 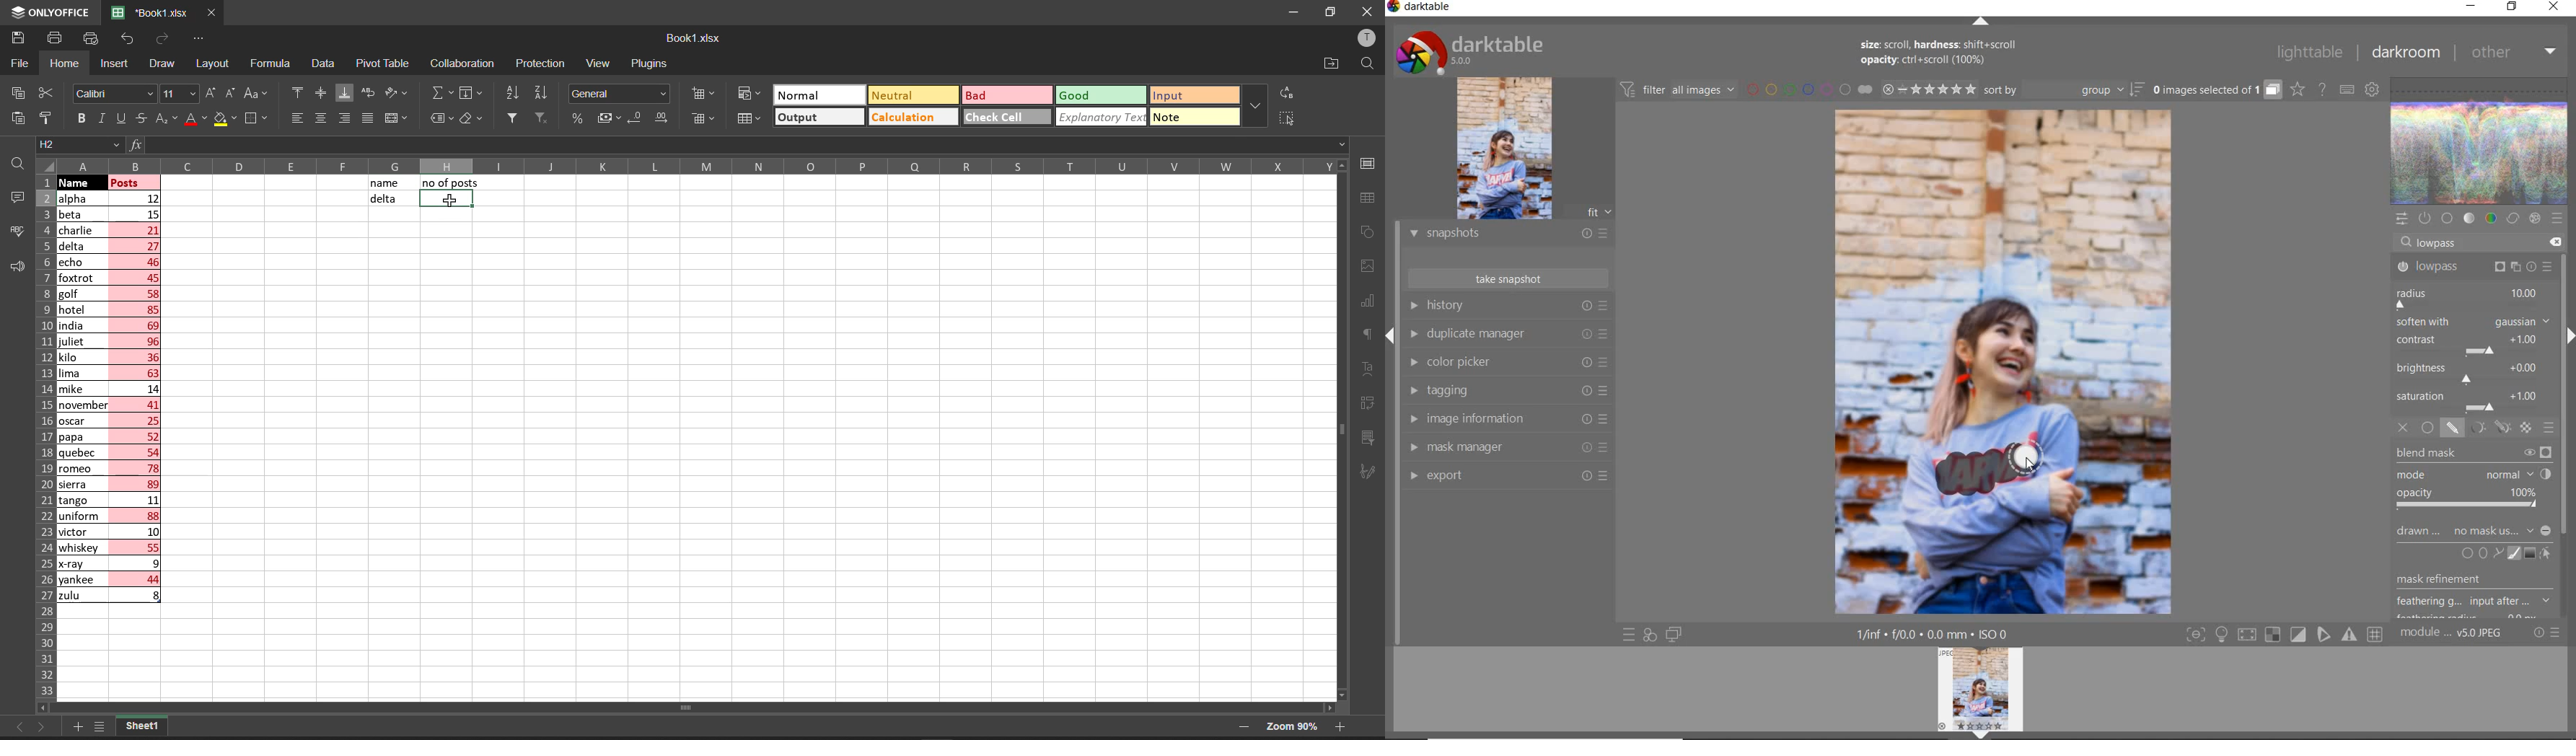 I want to click on show global preferences, so click(x=2373, y=91).